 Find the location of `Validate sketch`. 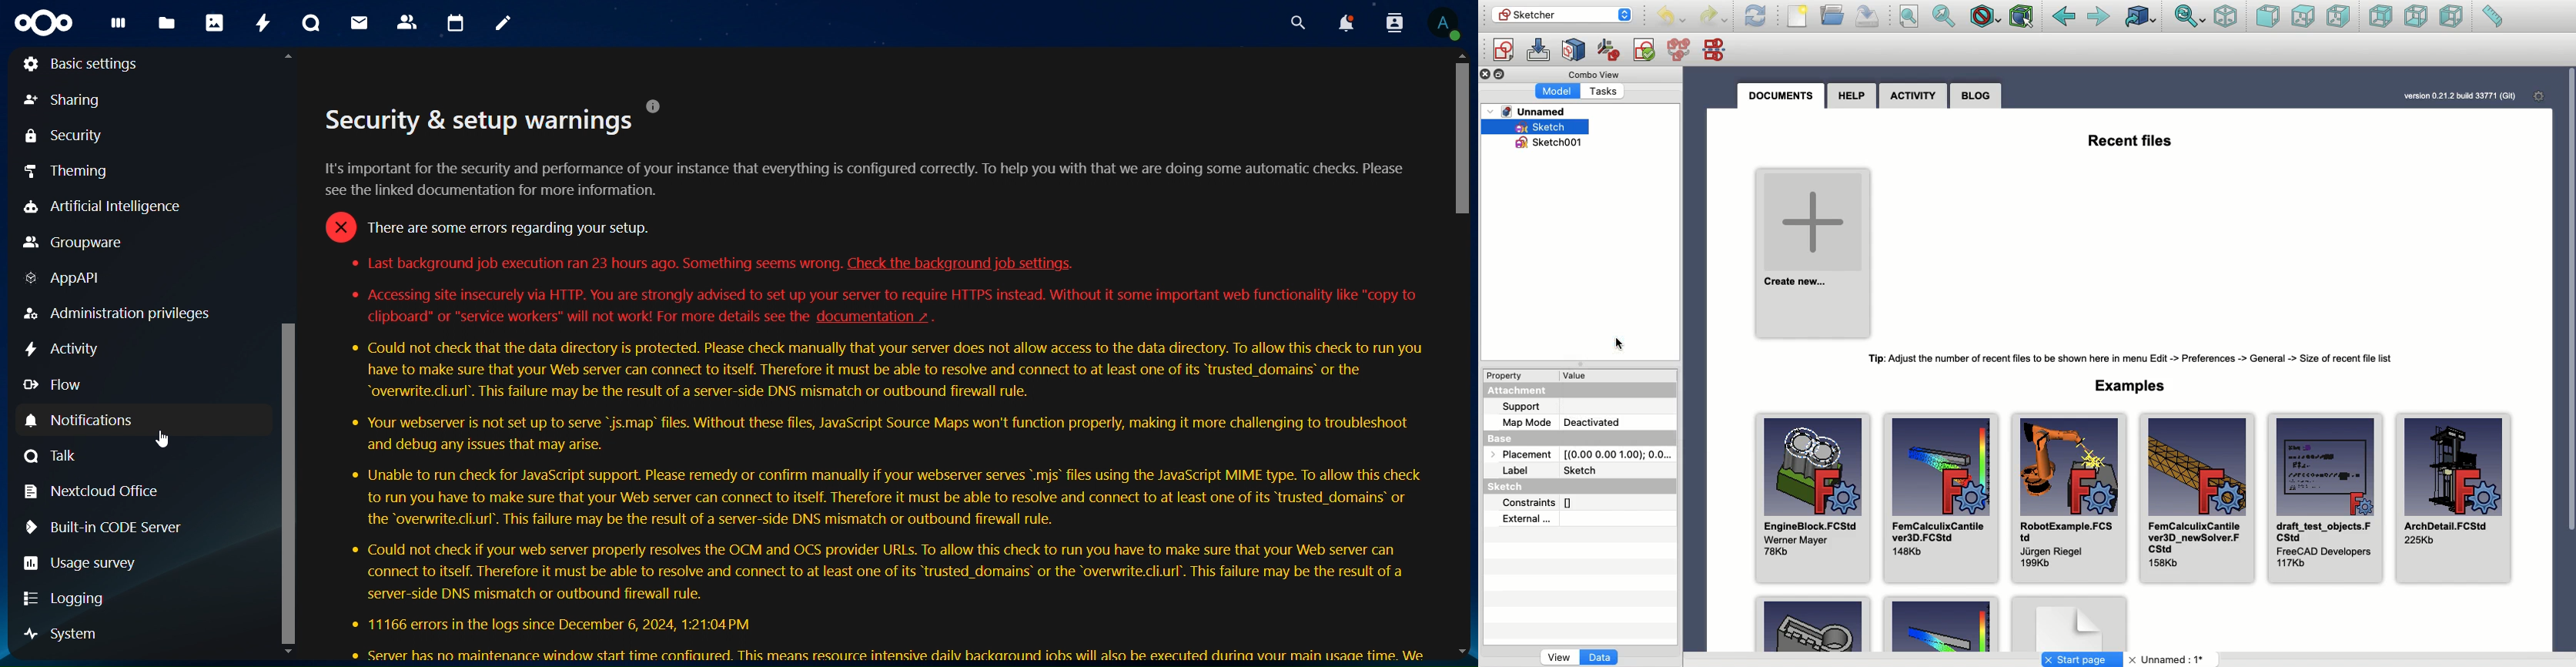

Validate sketch is located at coordinates (1644, 53).